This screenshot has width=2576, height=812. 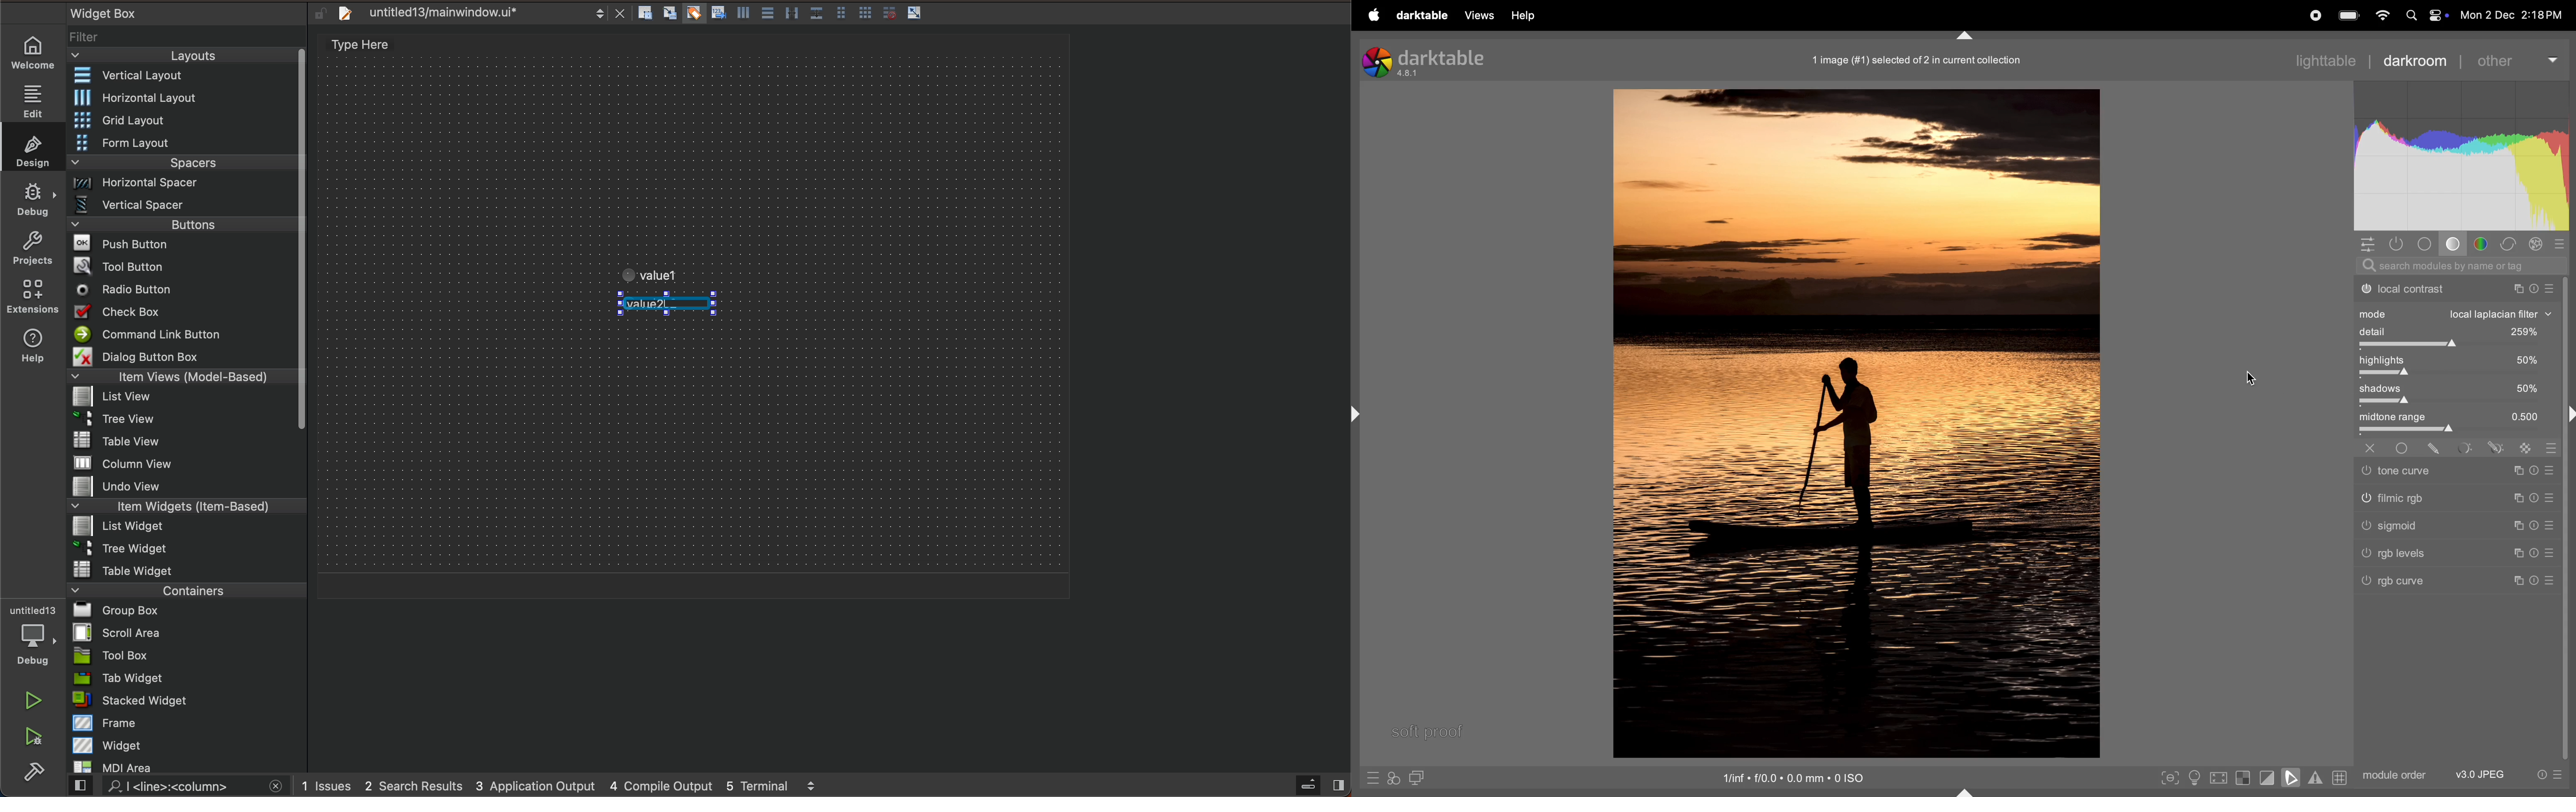 I want to click on dialong button, so click(x=183, y=359).